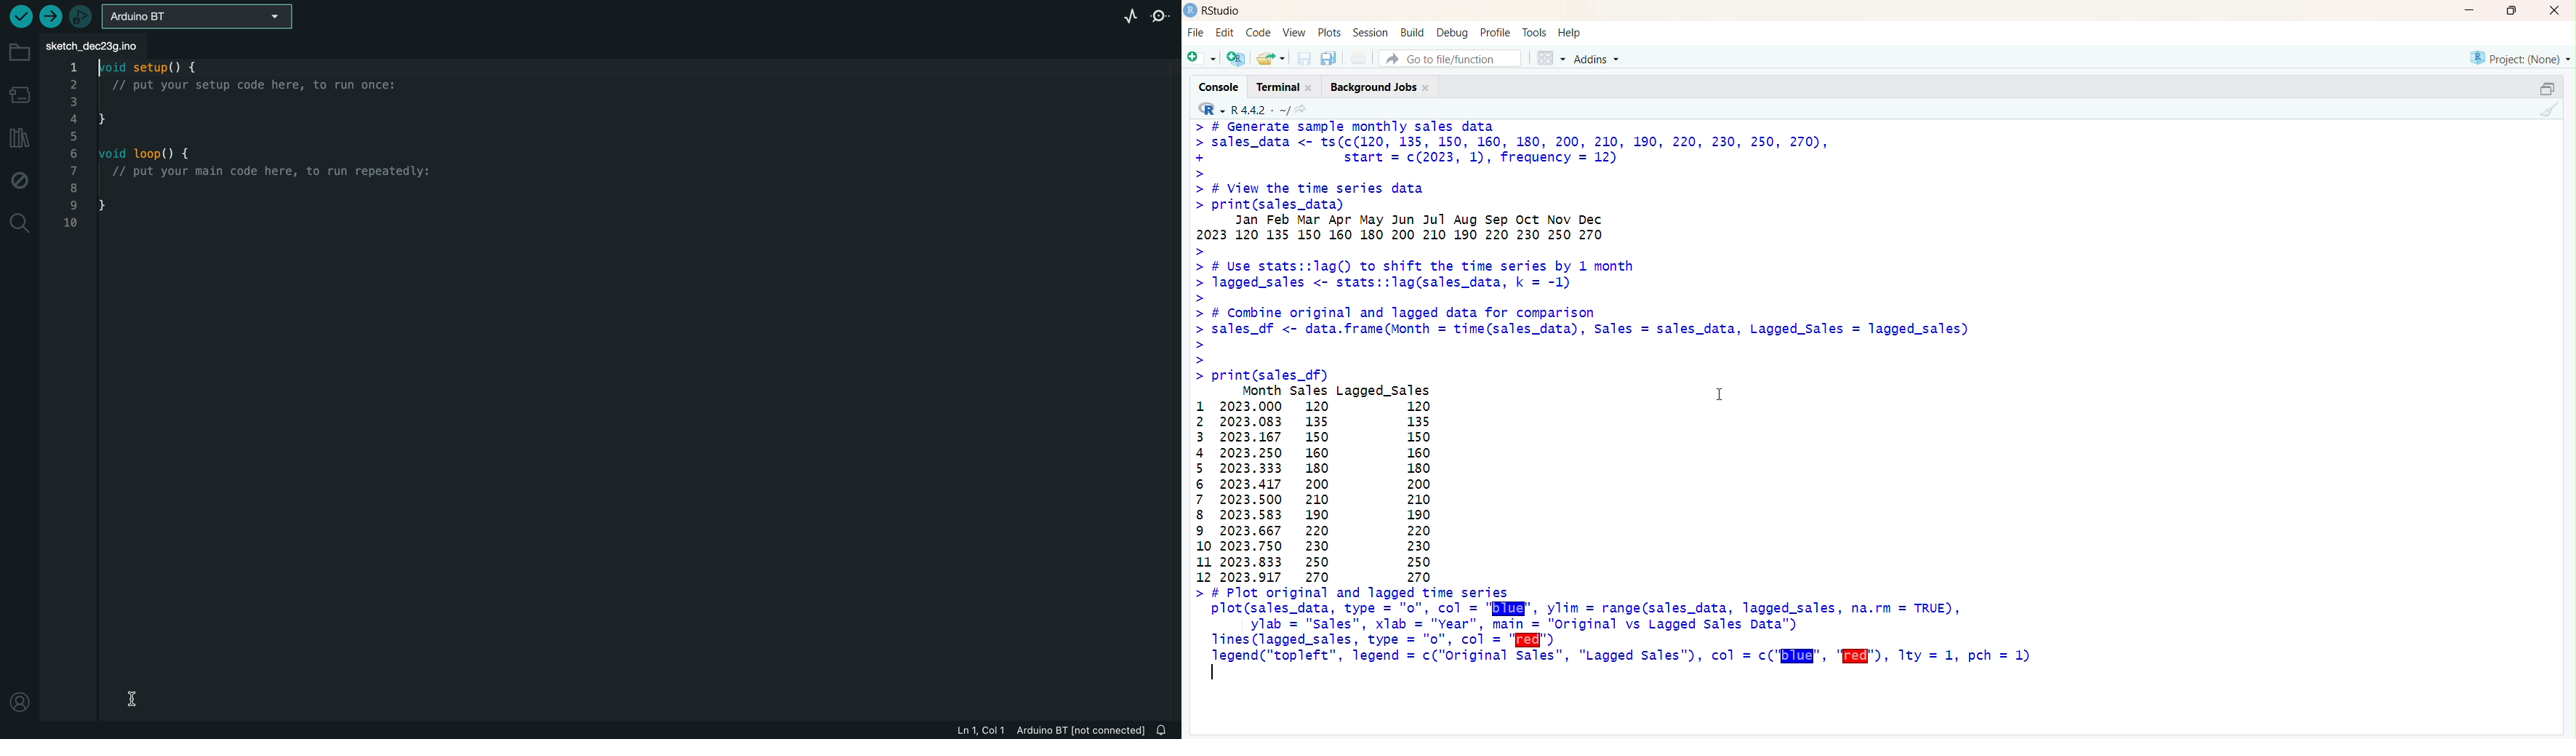 The height and width of the screenshot is (756, 2576). I want to click on plots, so click(1331, 32).